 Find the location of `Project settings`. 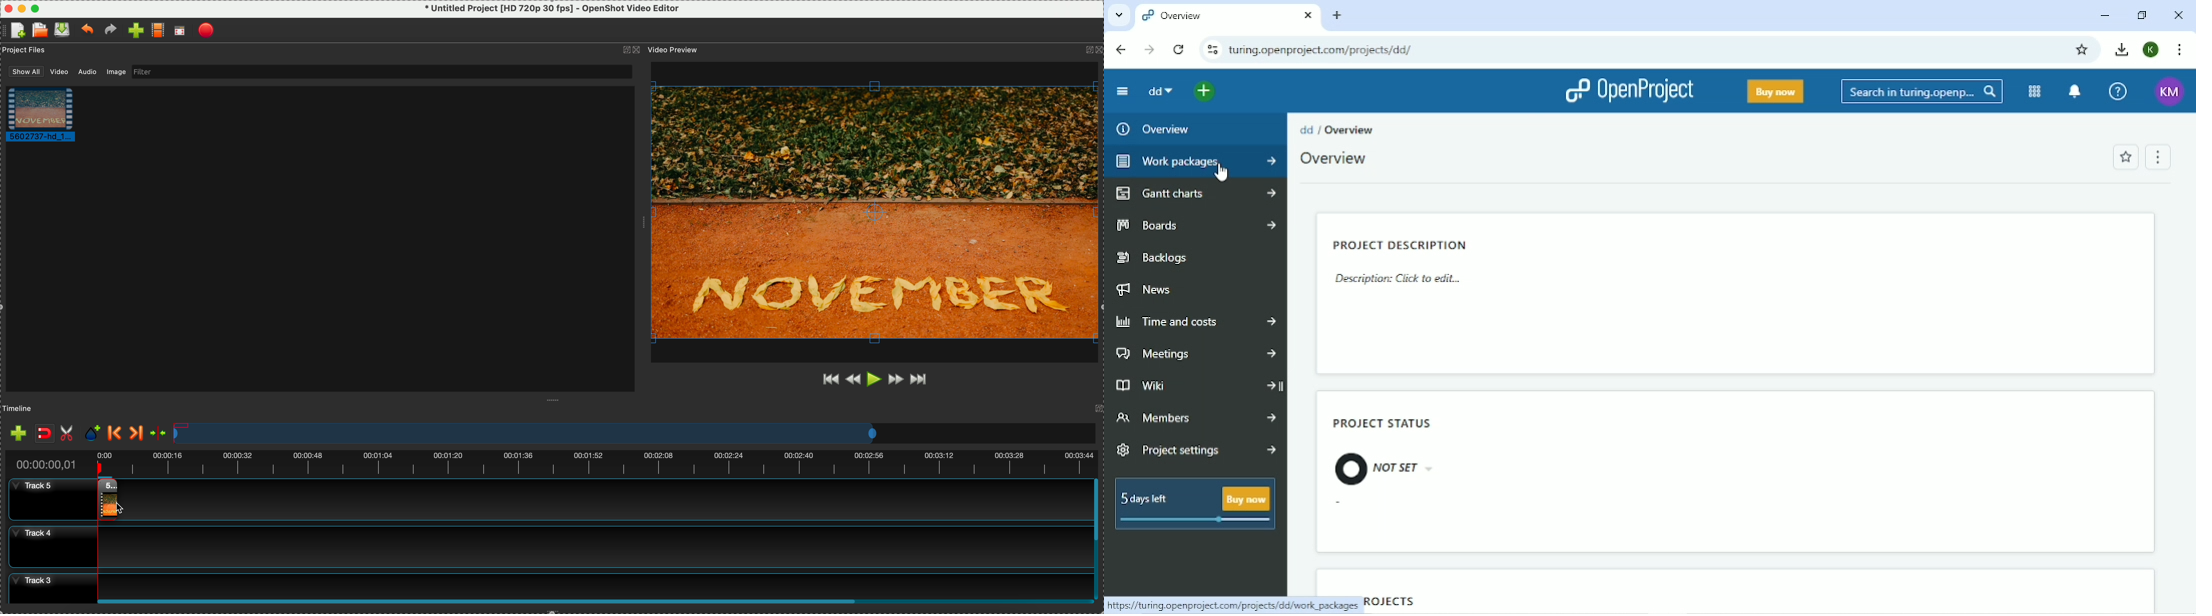

Project settings is located at coordinates (1196, 449).